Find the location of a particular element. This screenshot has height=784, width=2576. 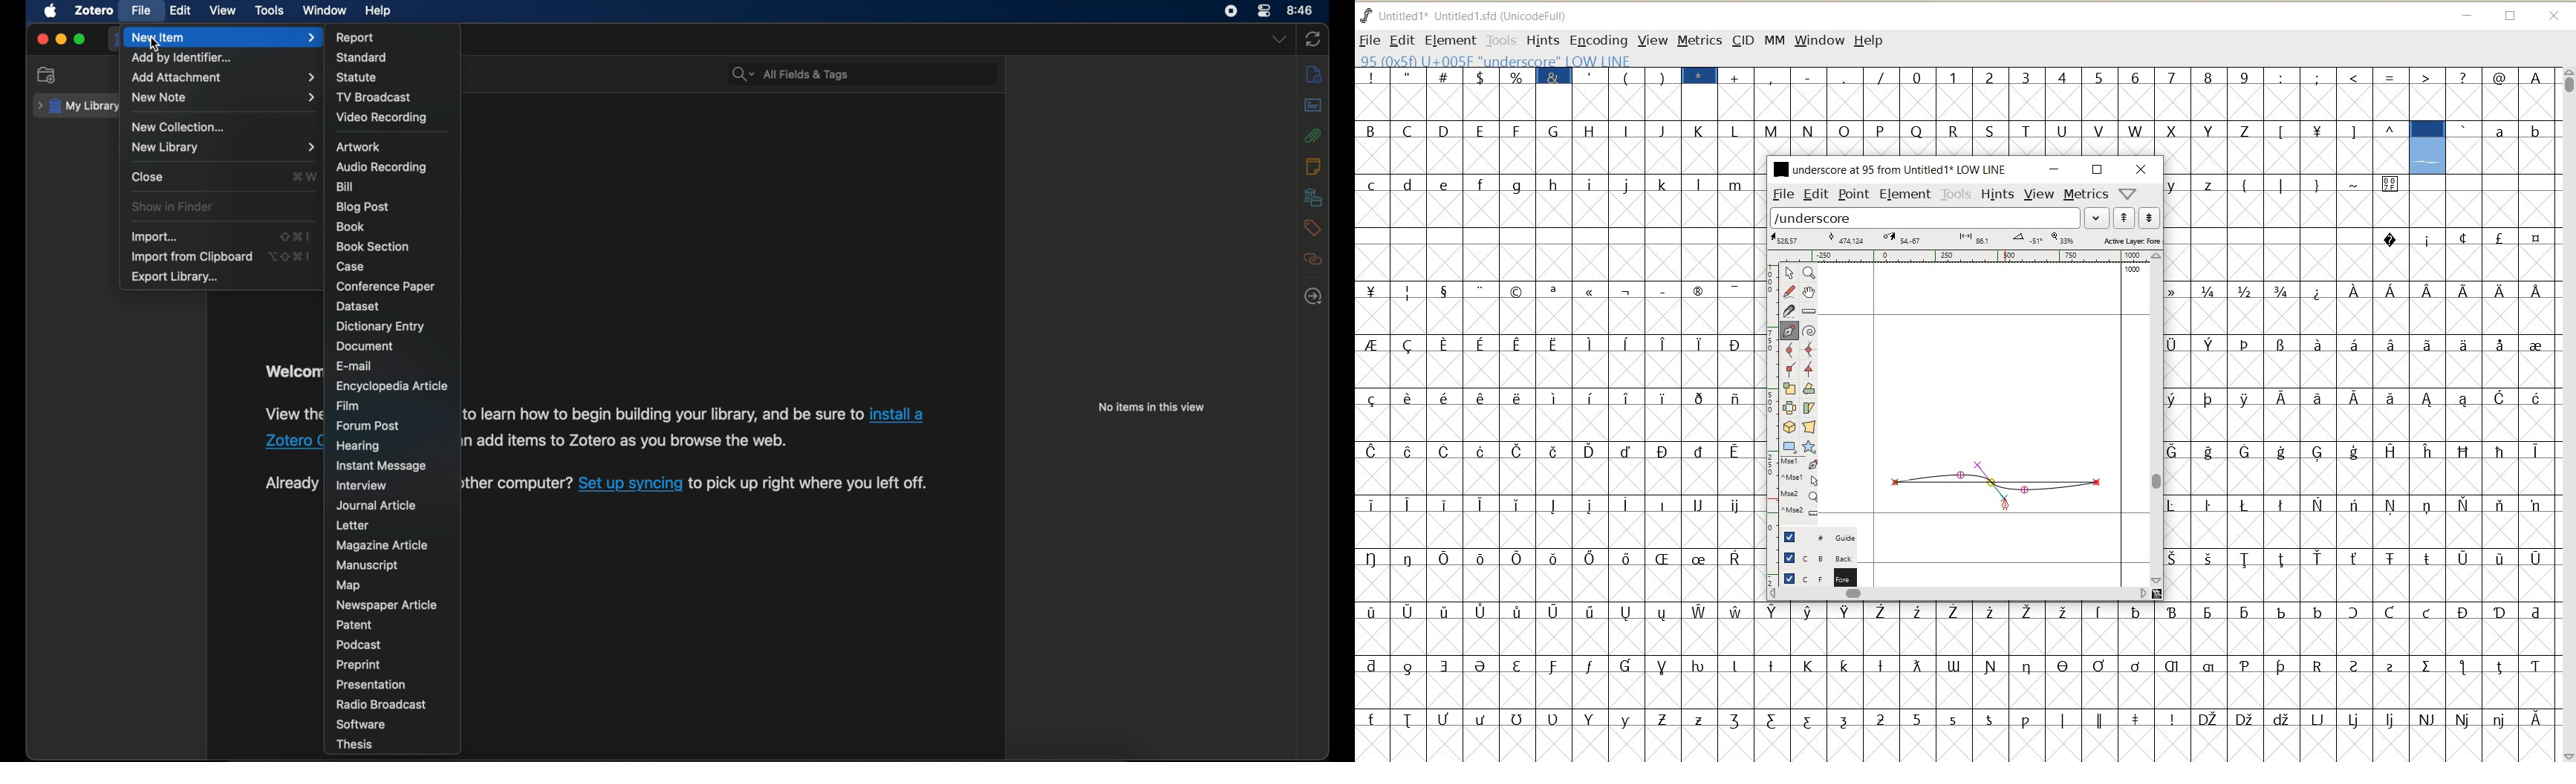

GLYPHY CHARACTERS & NUMBERS is located at coordinates (2156, 88).